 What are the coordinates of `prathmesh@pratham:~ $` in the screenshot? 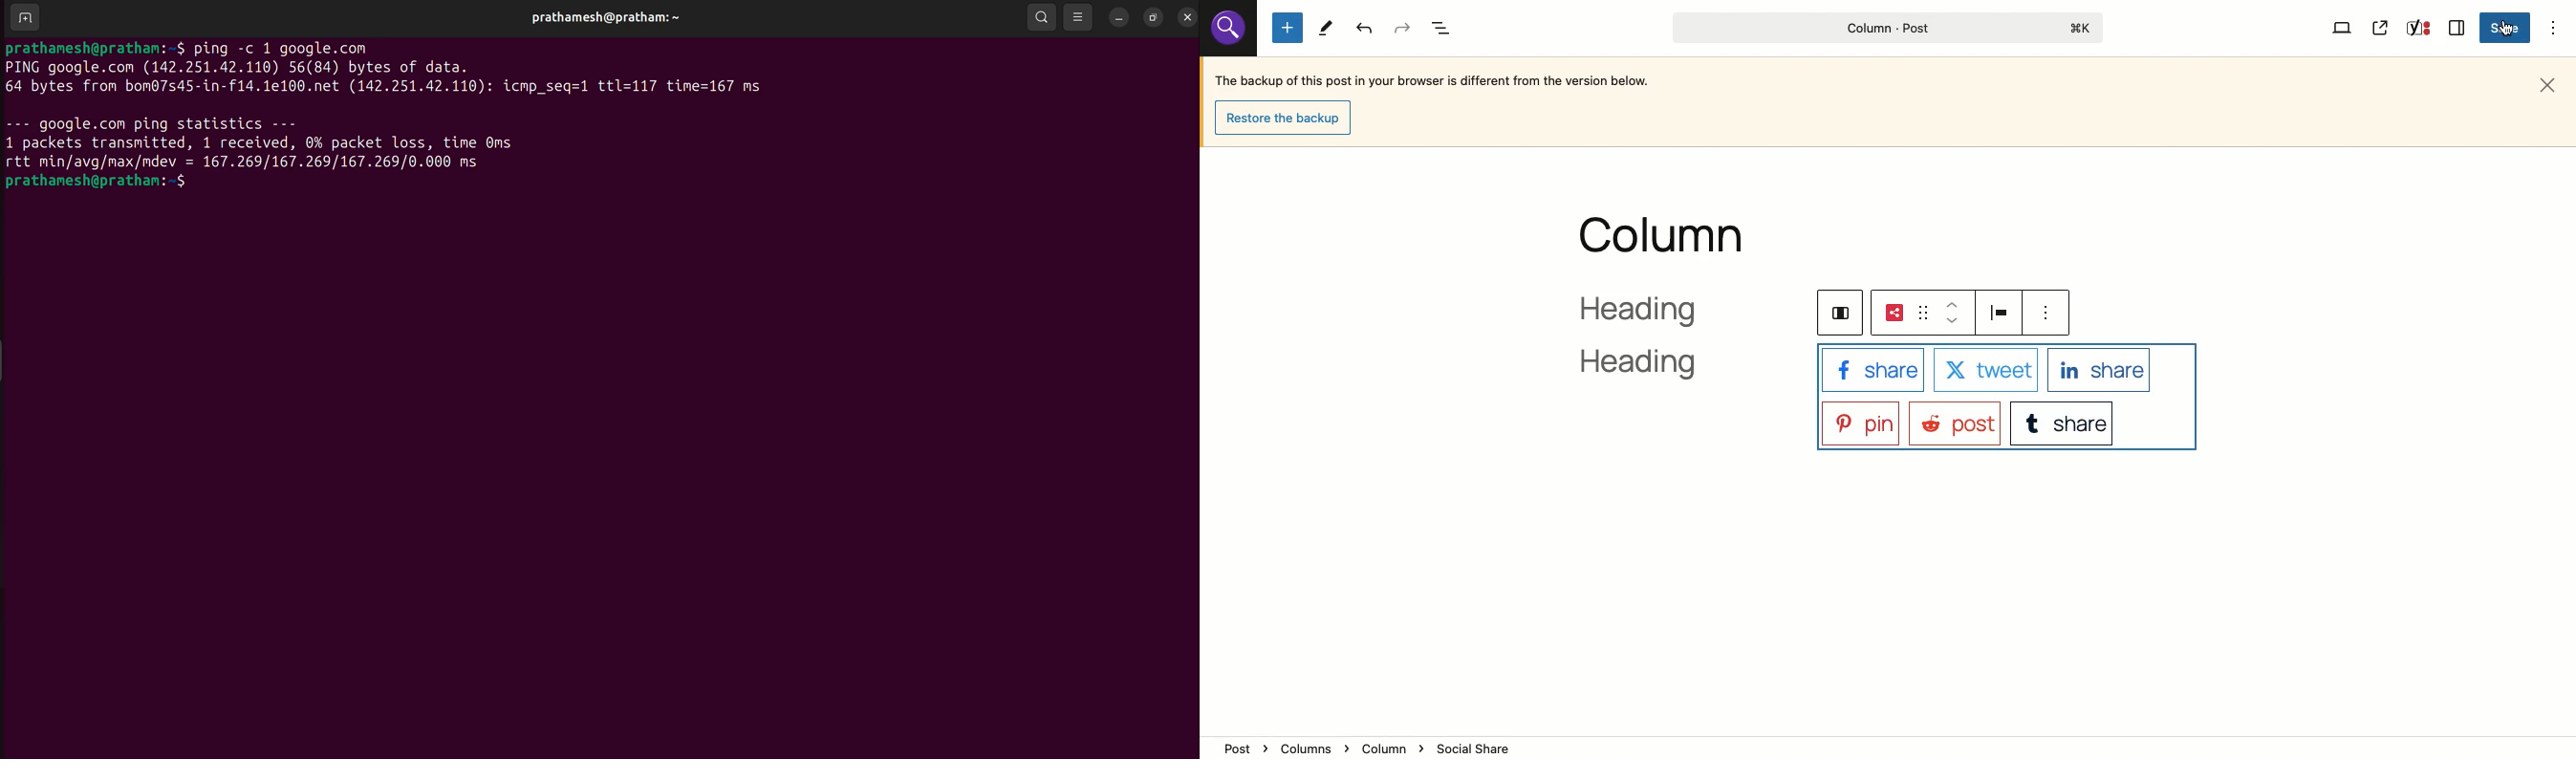 It's located at (102, 183).